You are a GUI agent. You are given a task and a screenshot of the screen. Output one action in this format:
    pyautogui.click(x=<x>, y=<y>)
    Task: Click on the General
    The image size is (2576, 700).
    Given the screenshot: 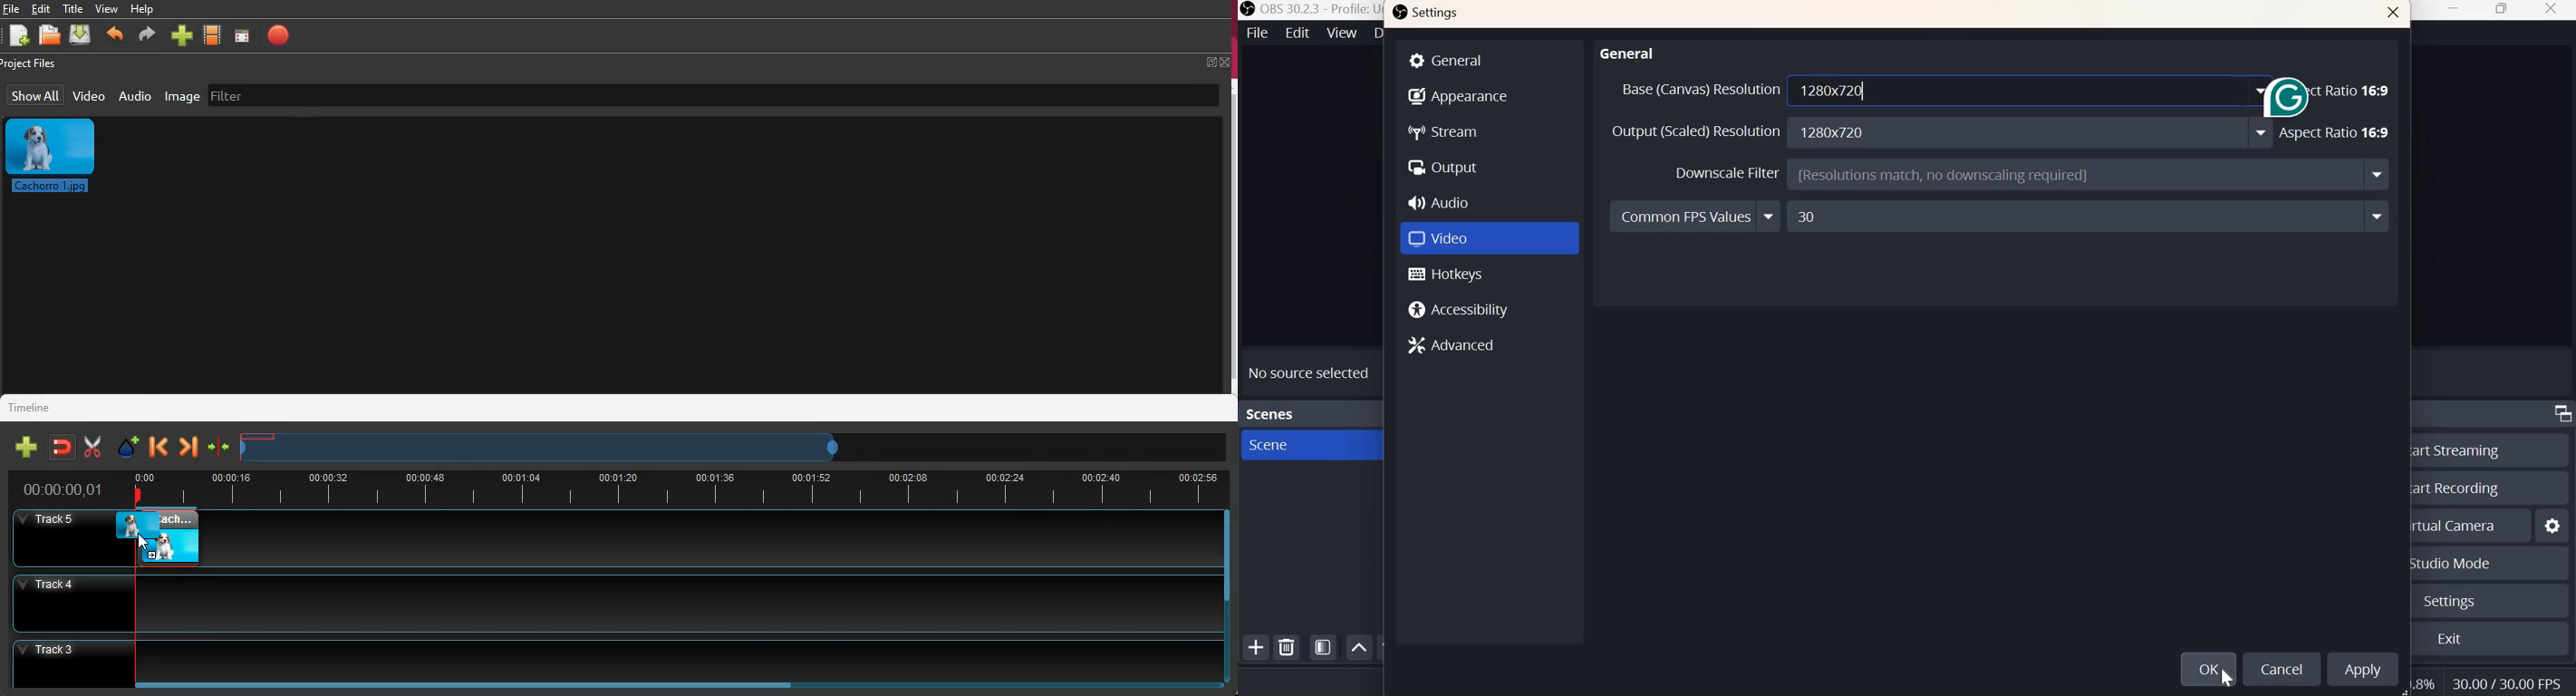 What is the action you would take?
    pyautogui.click(x=1490, y=59)
    